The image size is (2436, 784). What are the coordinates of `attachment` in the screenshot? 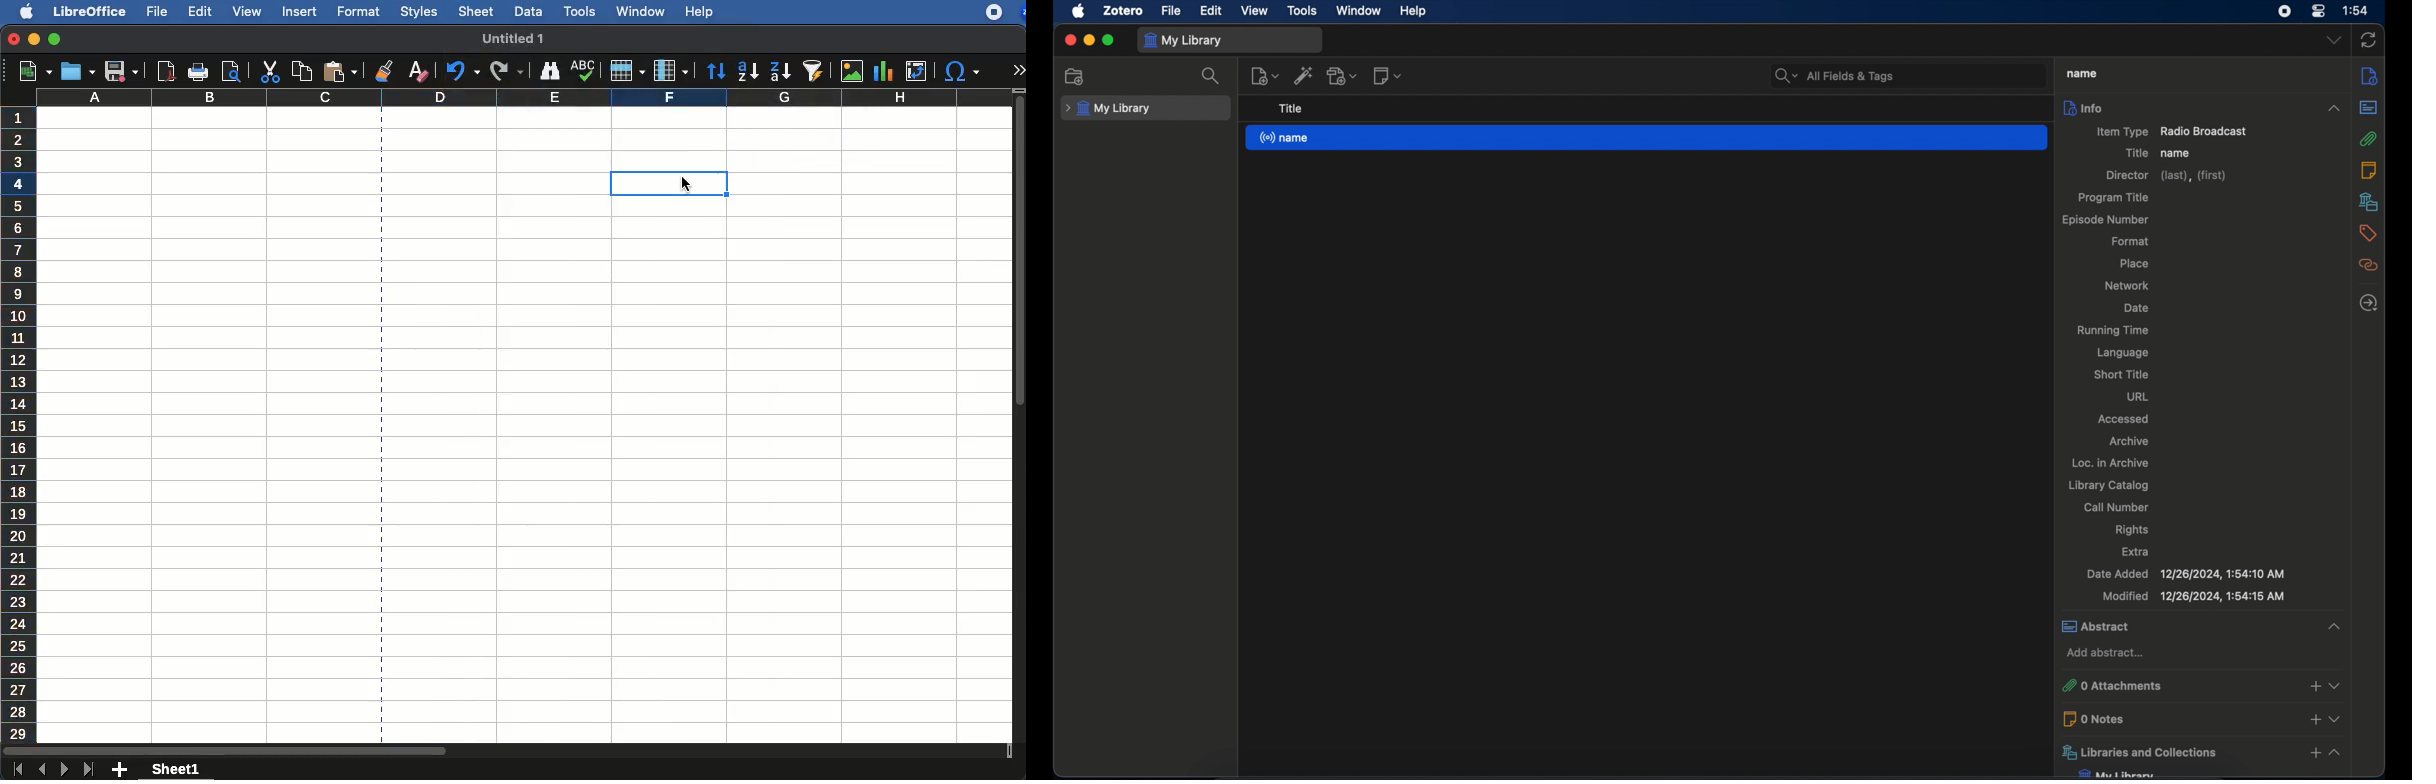 It's located at (2370, 139).